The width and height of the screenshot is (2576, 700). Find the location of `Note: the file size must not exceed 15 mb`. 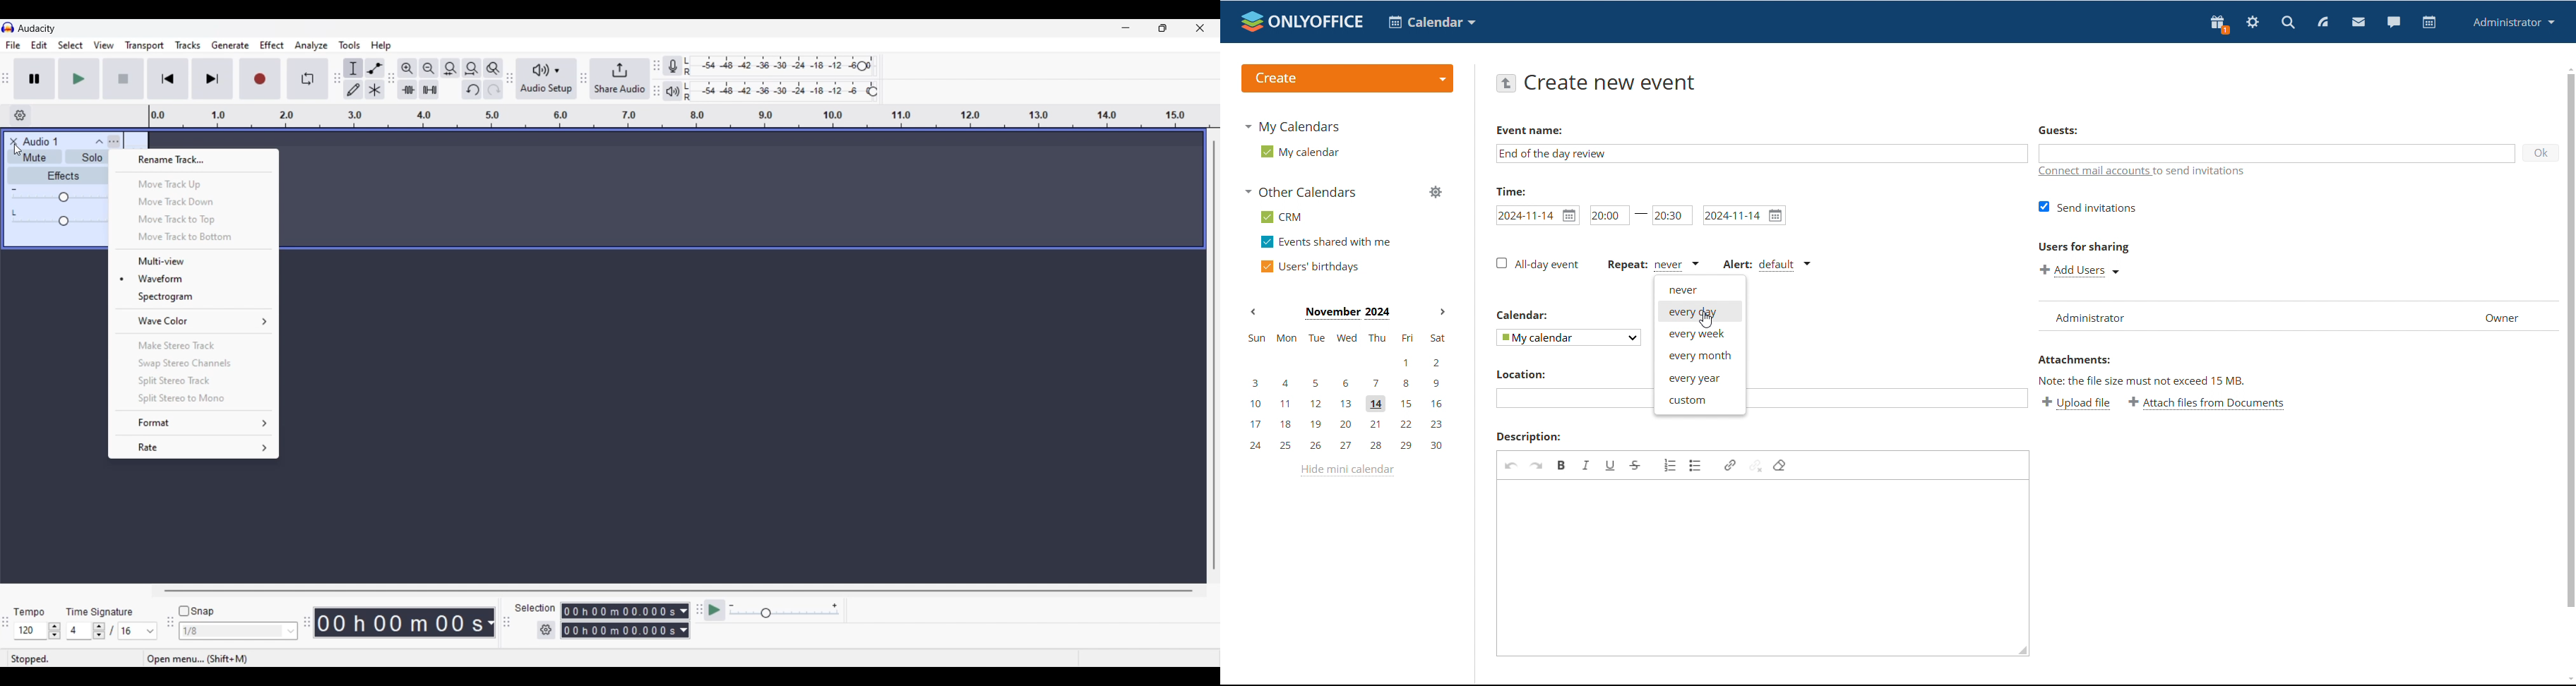

Note: the file size must not exceed 15 mb is located at coordinates (2143, 380).